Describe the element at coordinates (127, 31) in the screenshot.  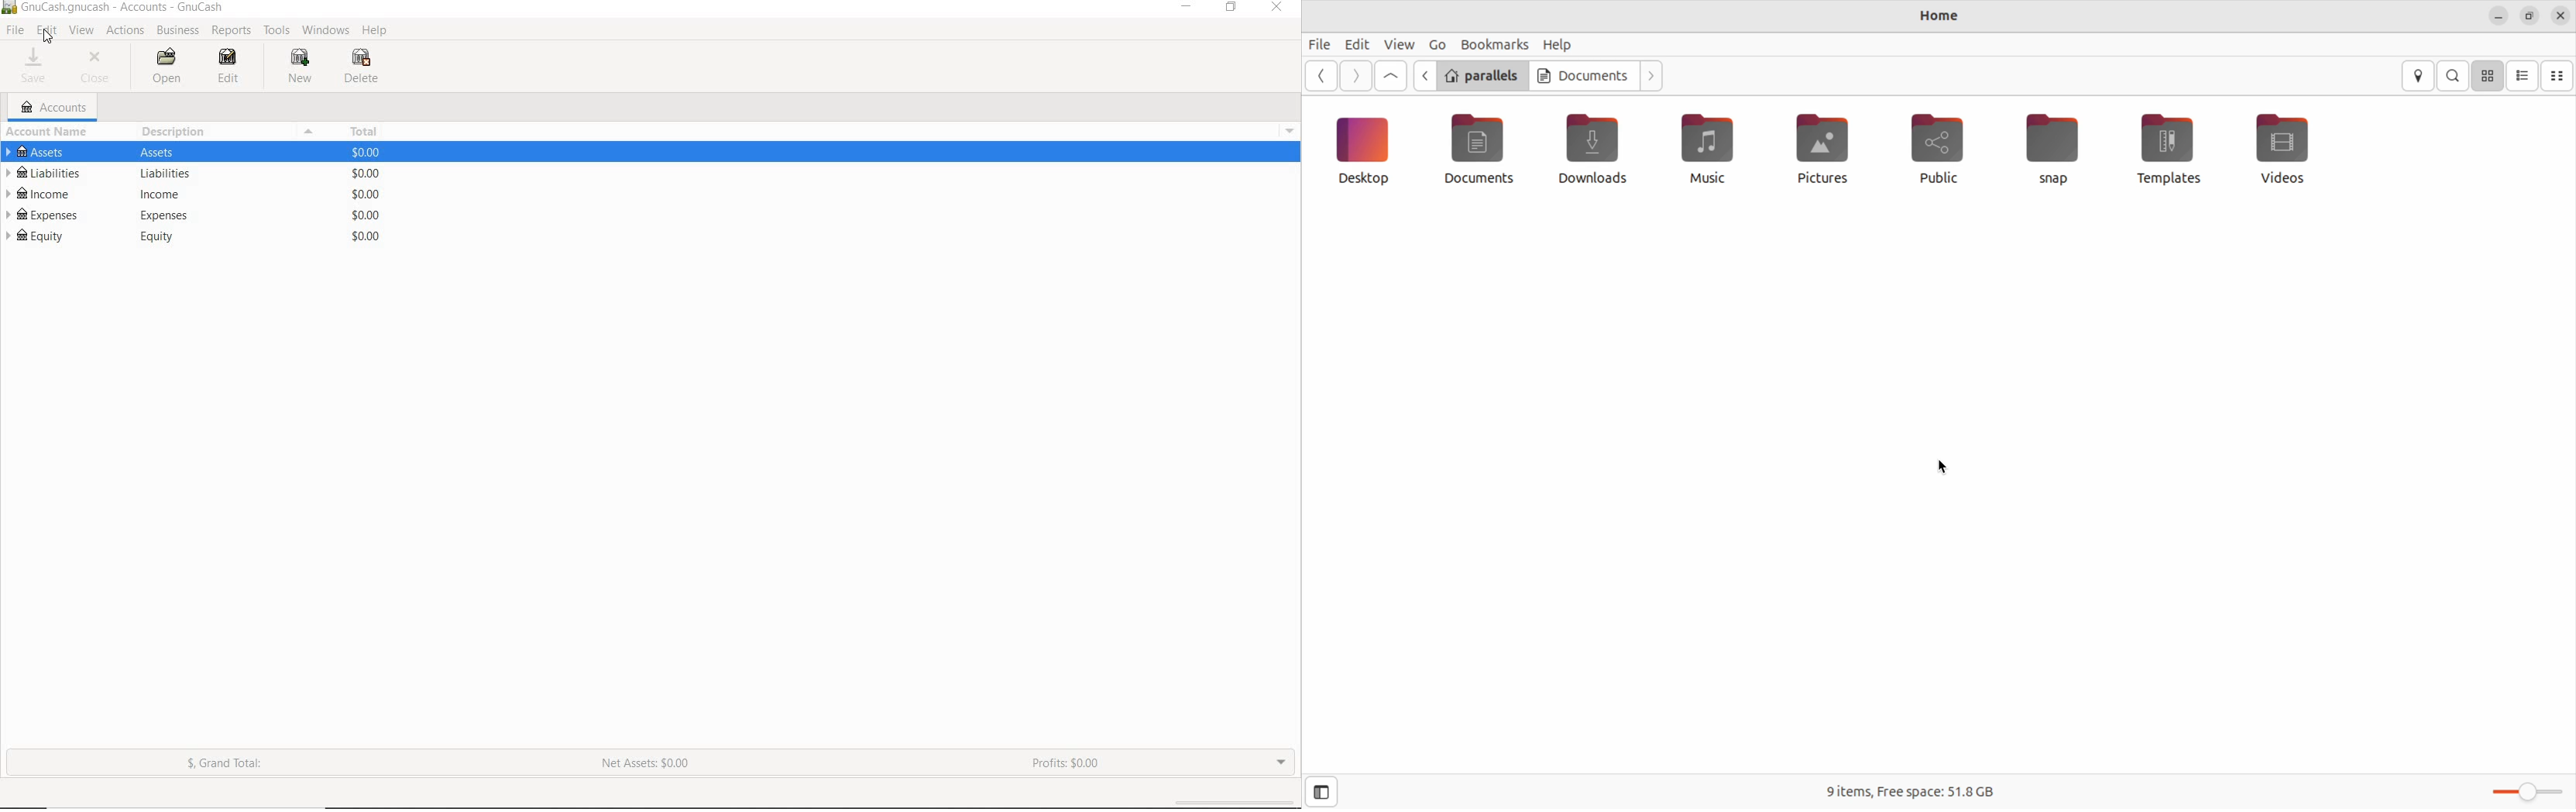
I see `ACTIONS` at that location.